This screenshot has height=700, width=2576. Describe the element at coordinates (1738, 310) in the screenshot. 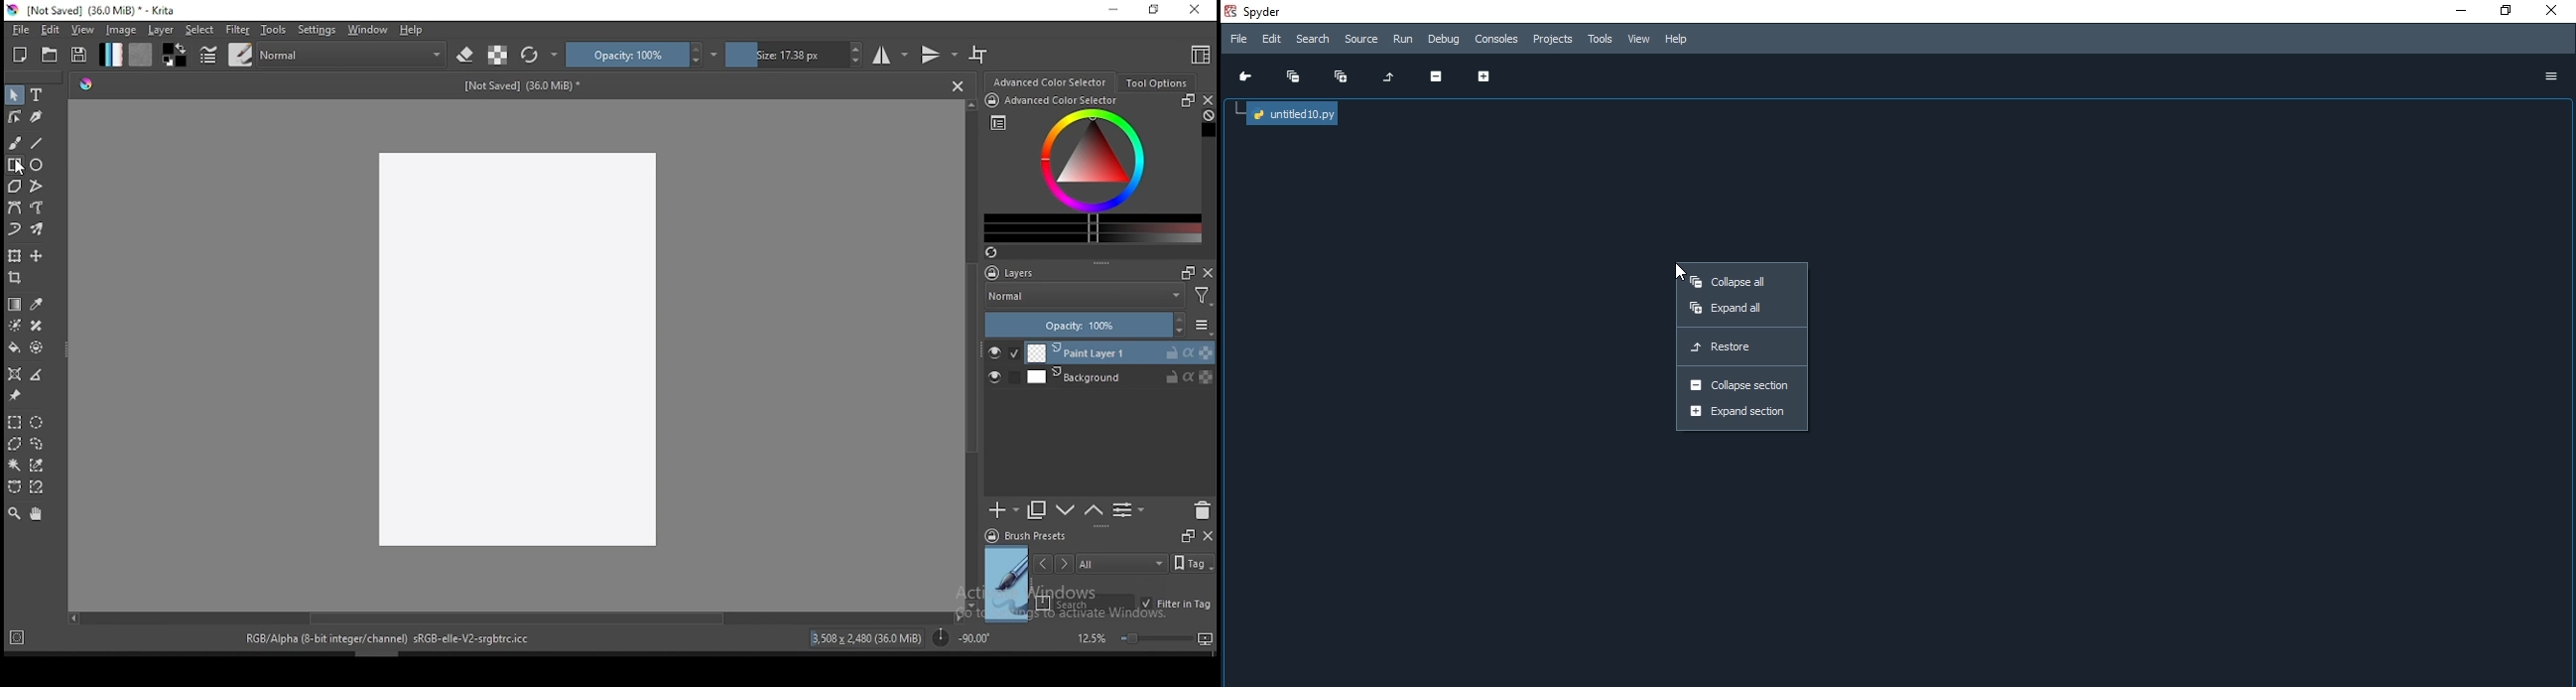

I see `Expand all` at that location.